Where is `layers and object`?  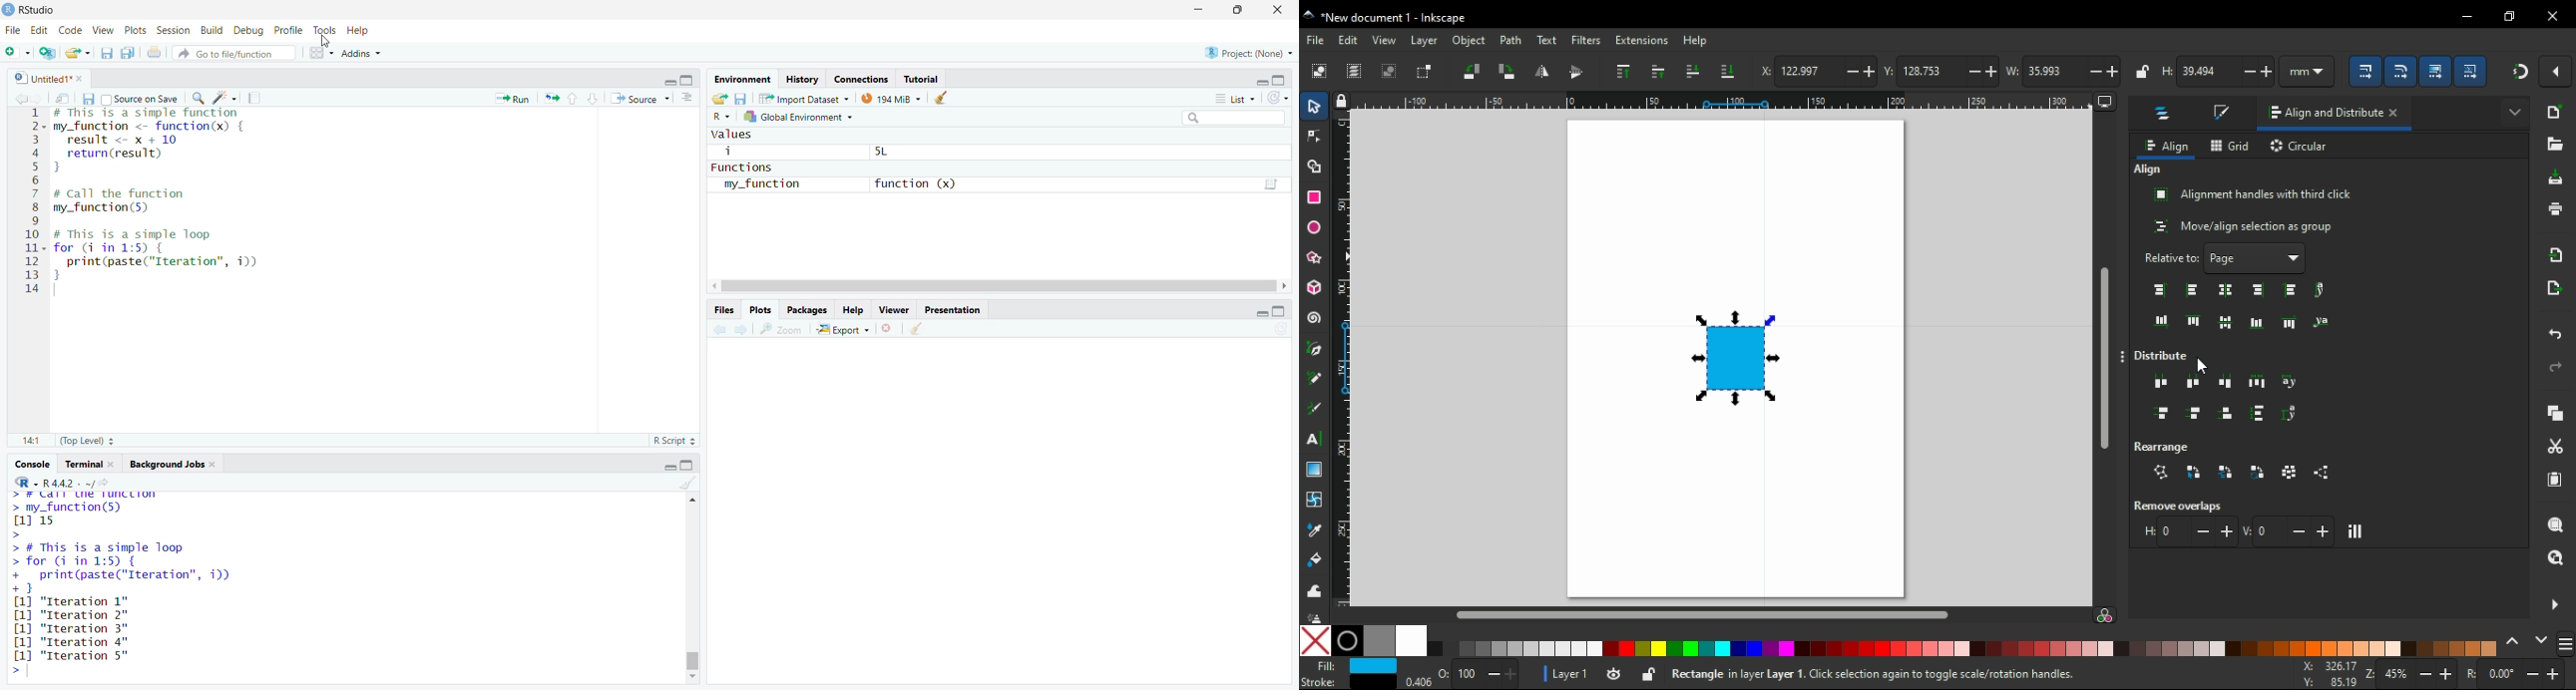
layers and object is located at coordinates (2165, 116).